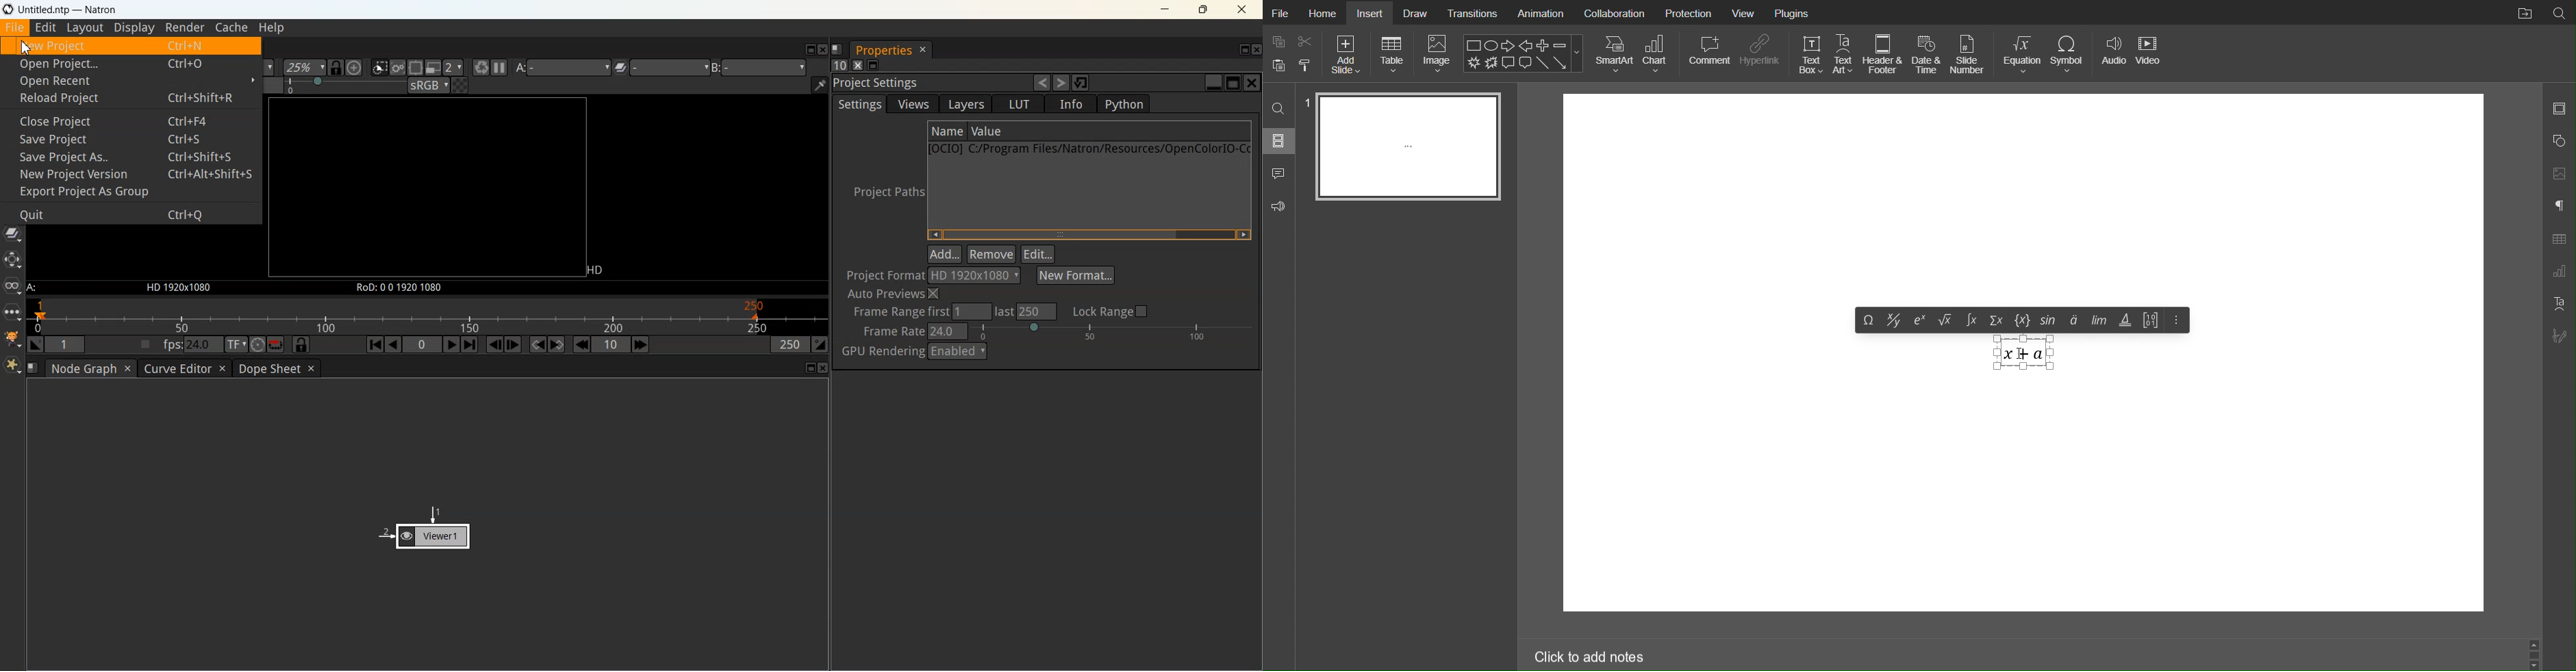 The width and height of the screenshot is (2576, 672). Describe the element at coordinates (820, 344) in the screenshot. I see `Set the Playback at end` at that location.